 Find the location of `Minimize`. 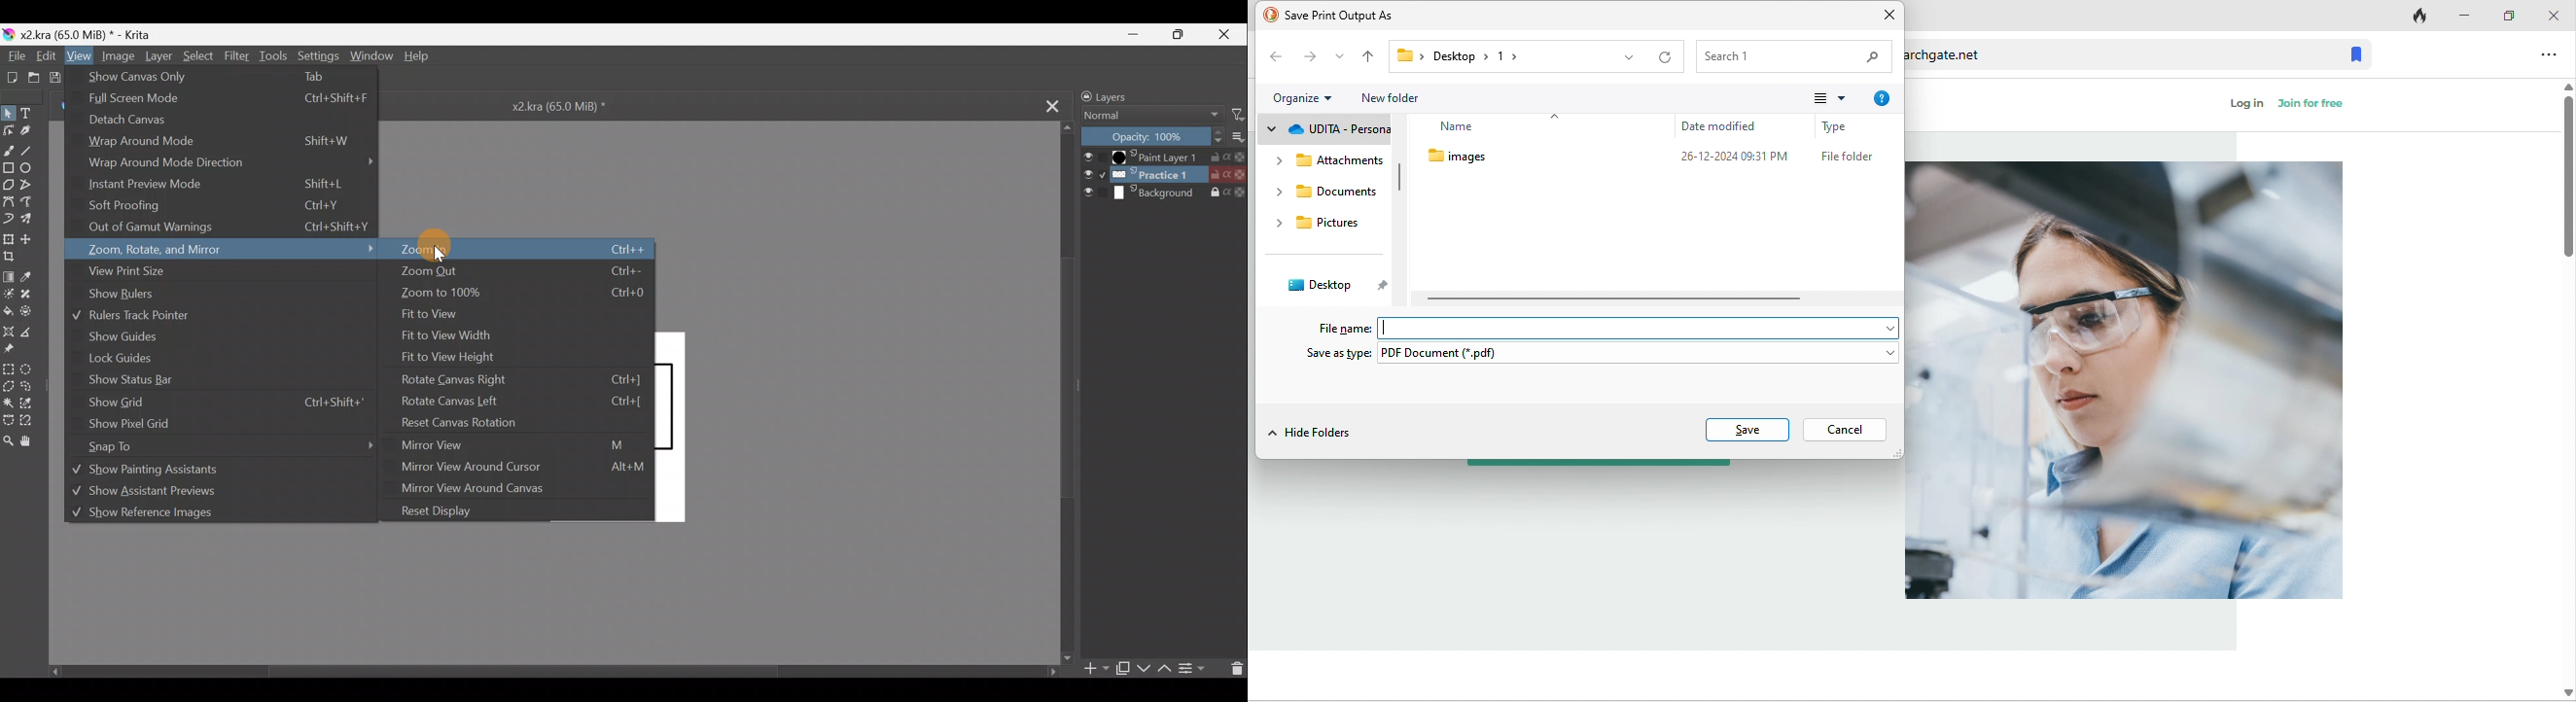

Minimize is located at coordinates (1137, 33).